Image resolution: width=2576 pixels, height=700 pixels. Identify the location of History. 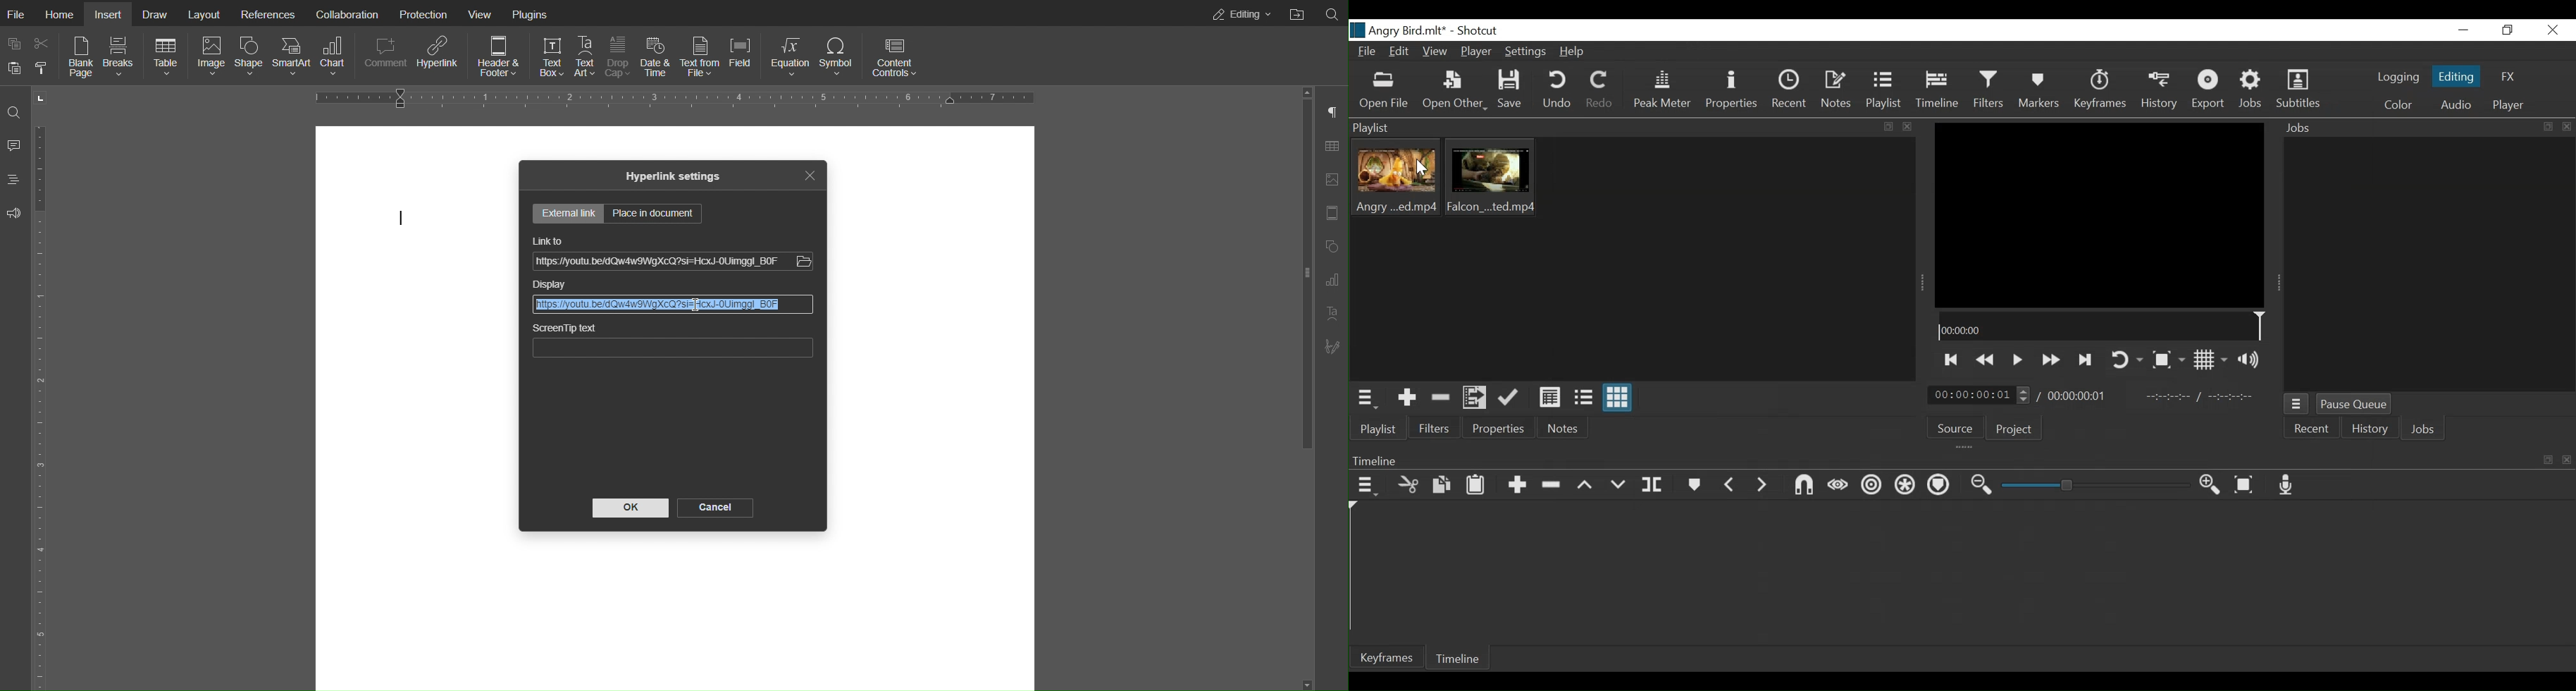
(2162, 90).